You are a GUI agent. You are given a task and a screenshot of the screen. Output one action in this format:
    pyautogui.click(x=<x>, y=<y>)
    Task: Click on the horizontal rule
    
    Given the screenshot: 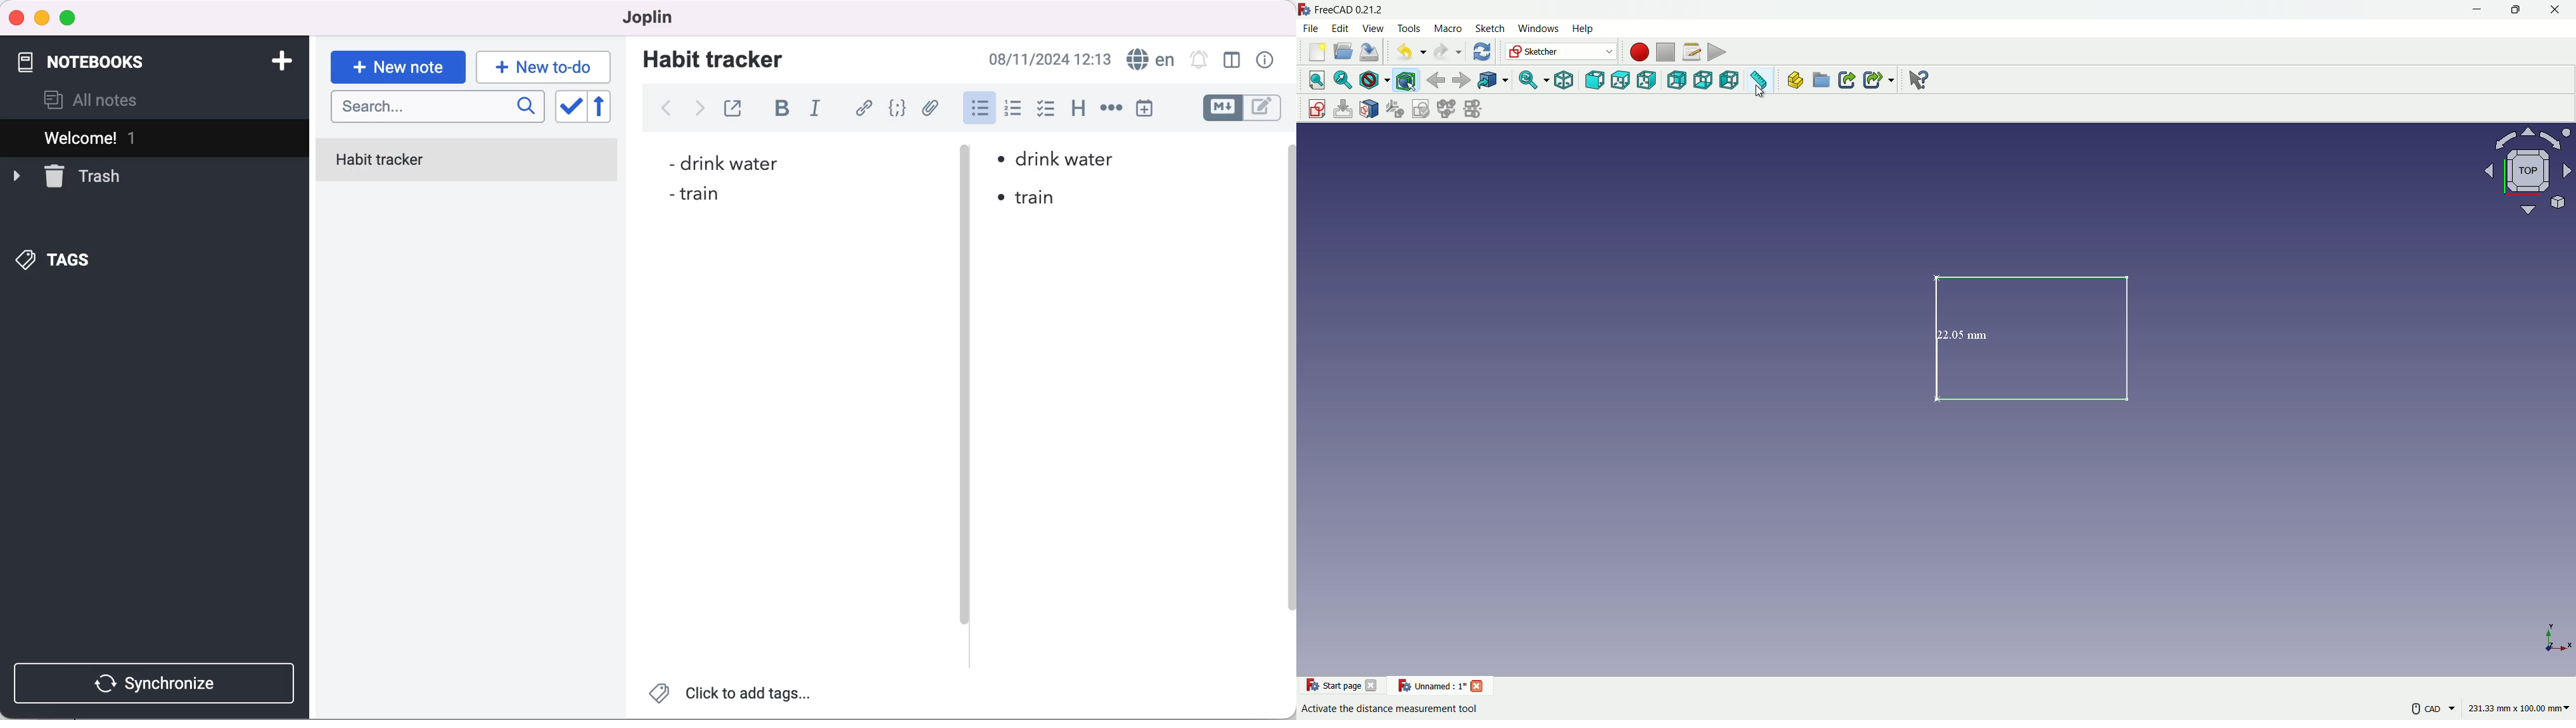 What is the action you would take?
    pyautogui.click(x=1111, y=109)
    